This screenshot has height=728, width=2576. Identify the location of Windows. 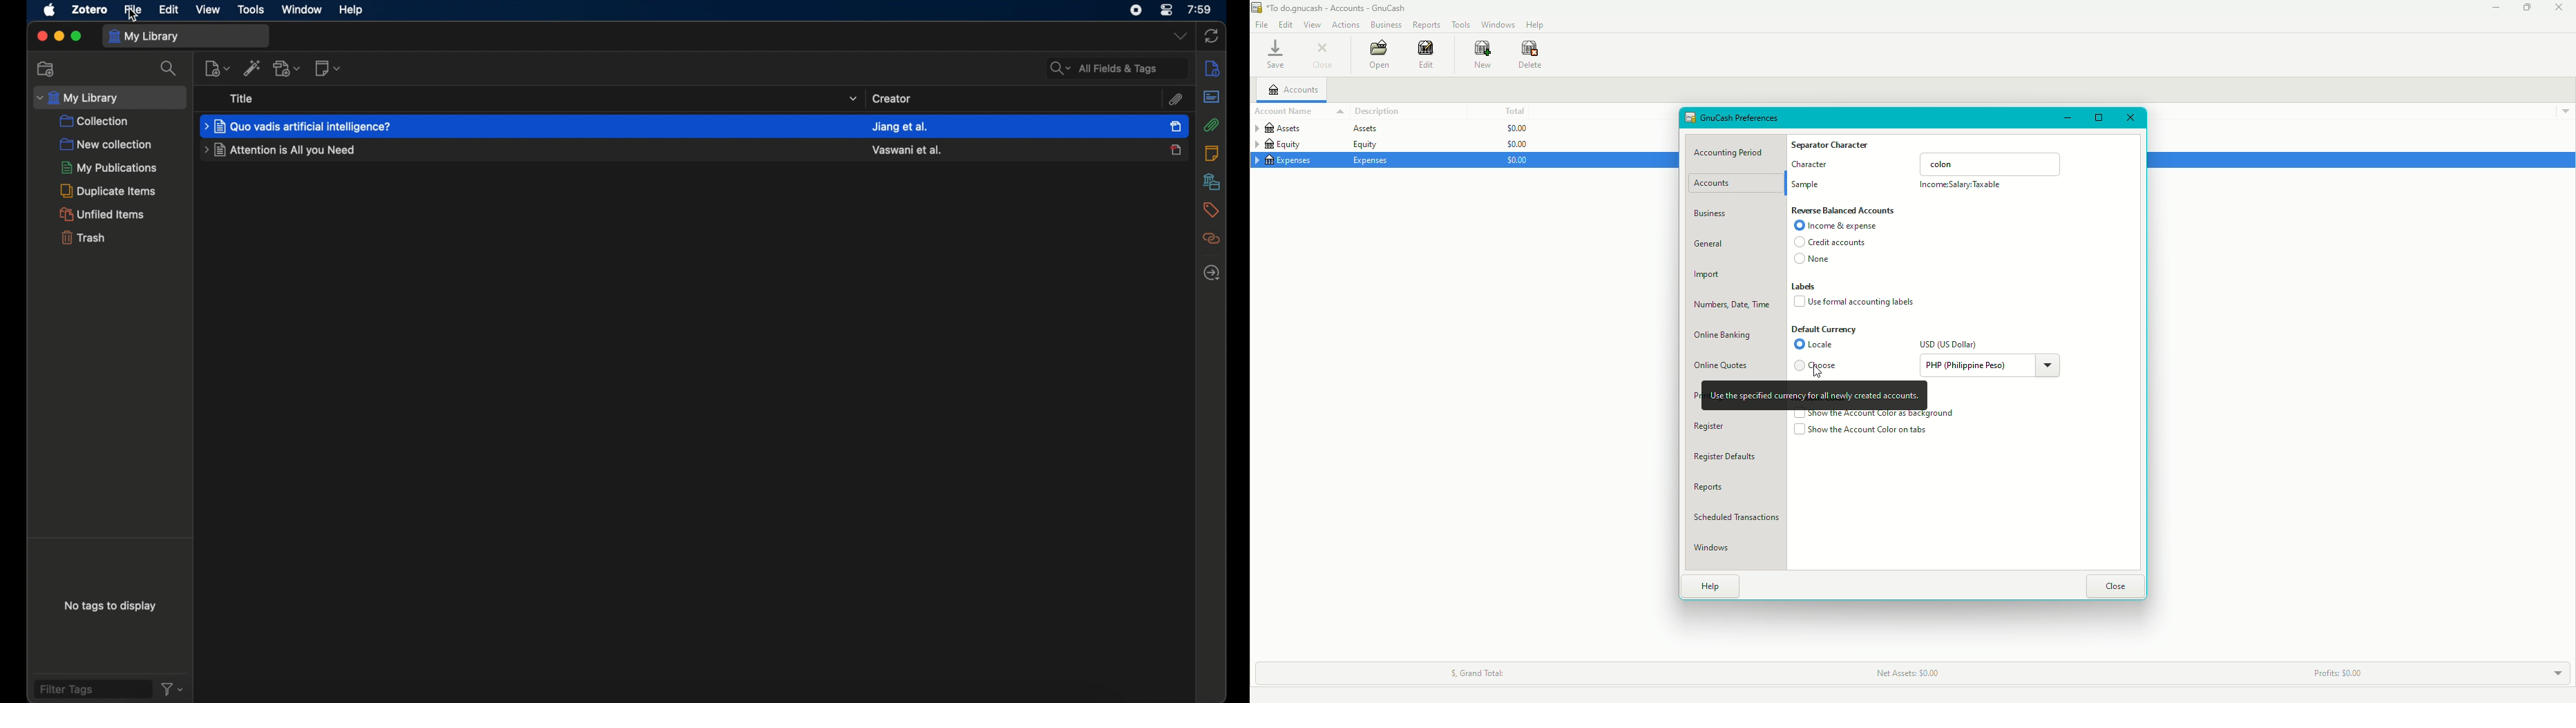
(1498, 24).